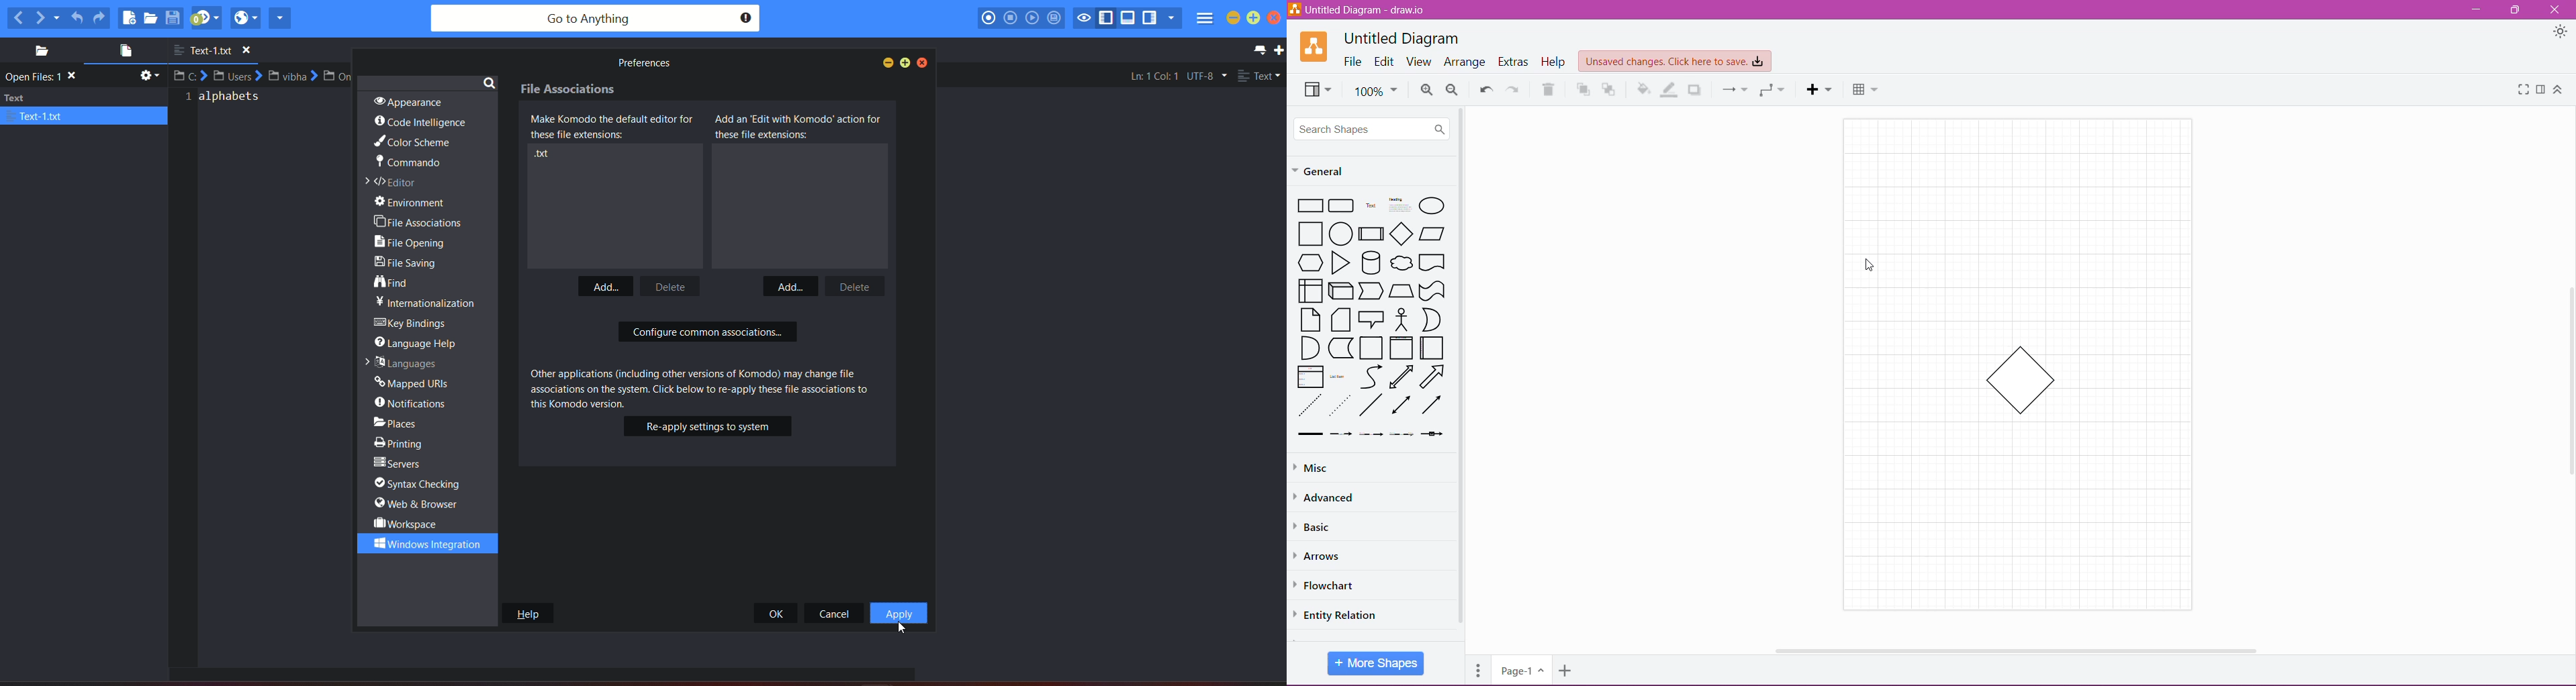 The height and width of the screenshot is (700, 2576). Describe the element at coordinates (1736, 89) in the screenshot. I see `Connection` at that location.